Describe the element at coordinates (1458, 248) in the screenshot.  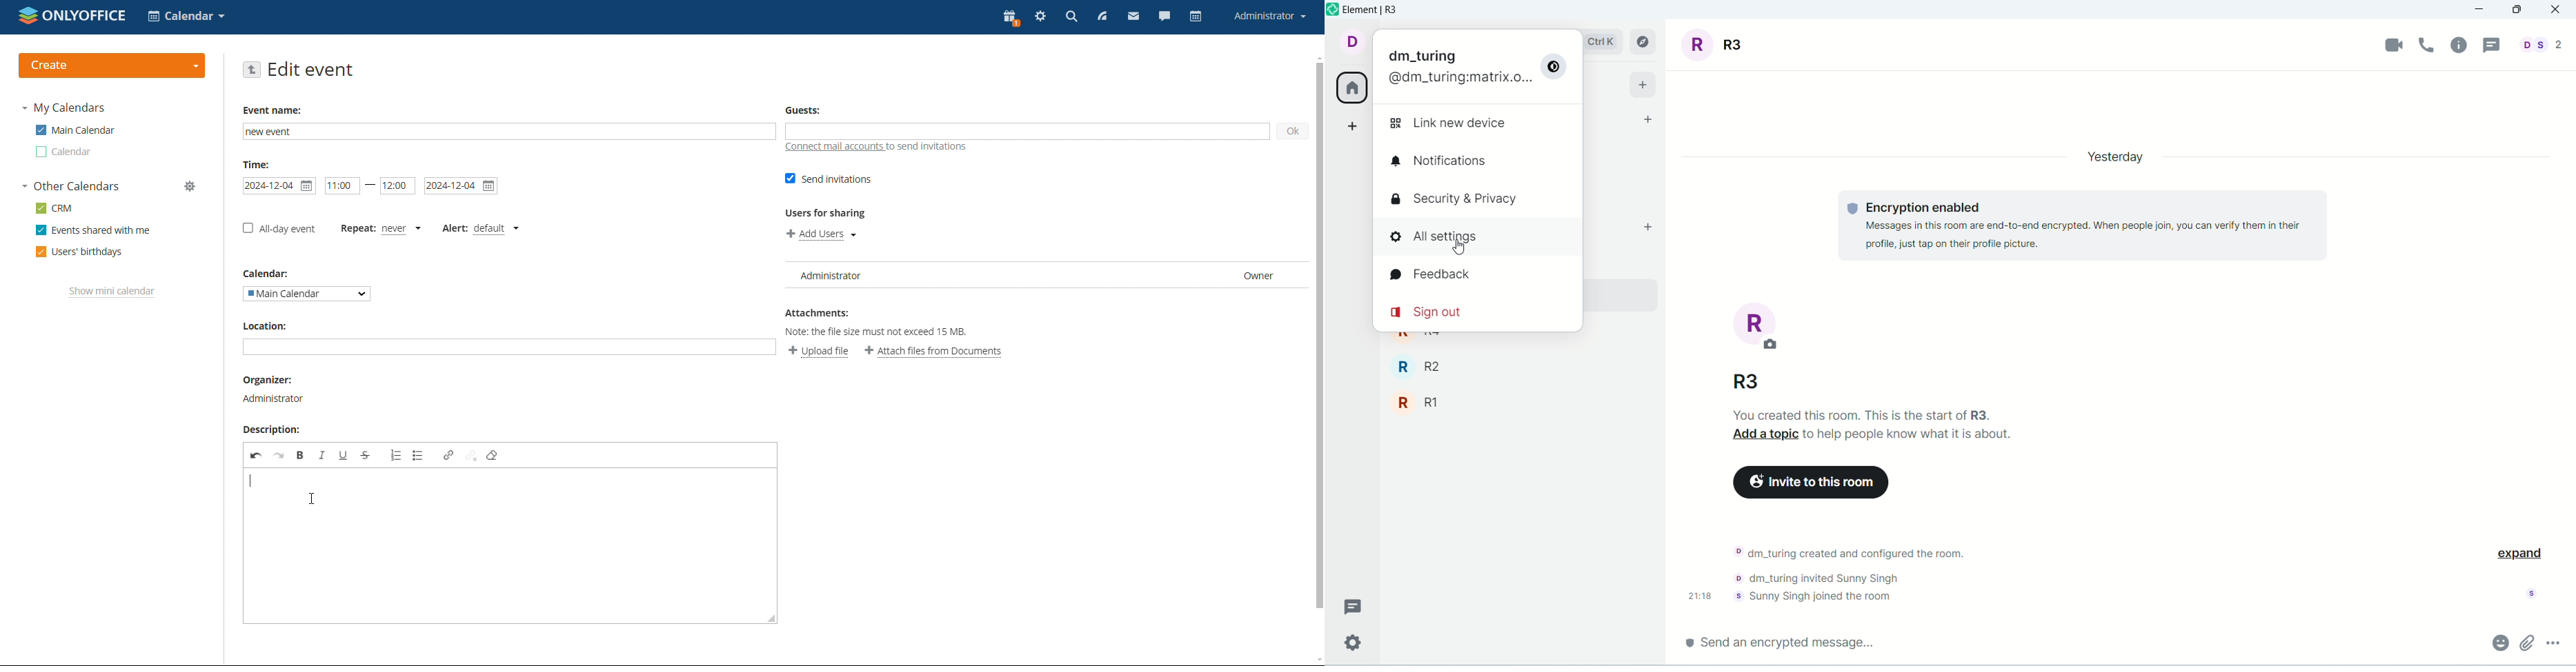
I see `cursor` at that location.